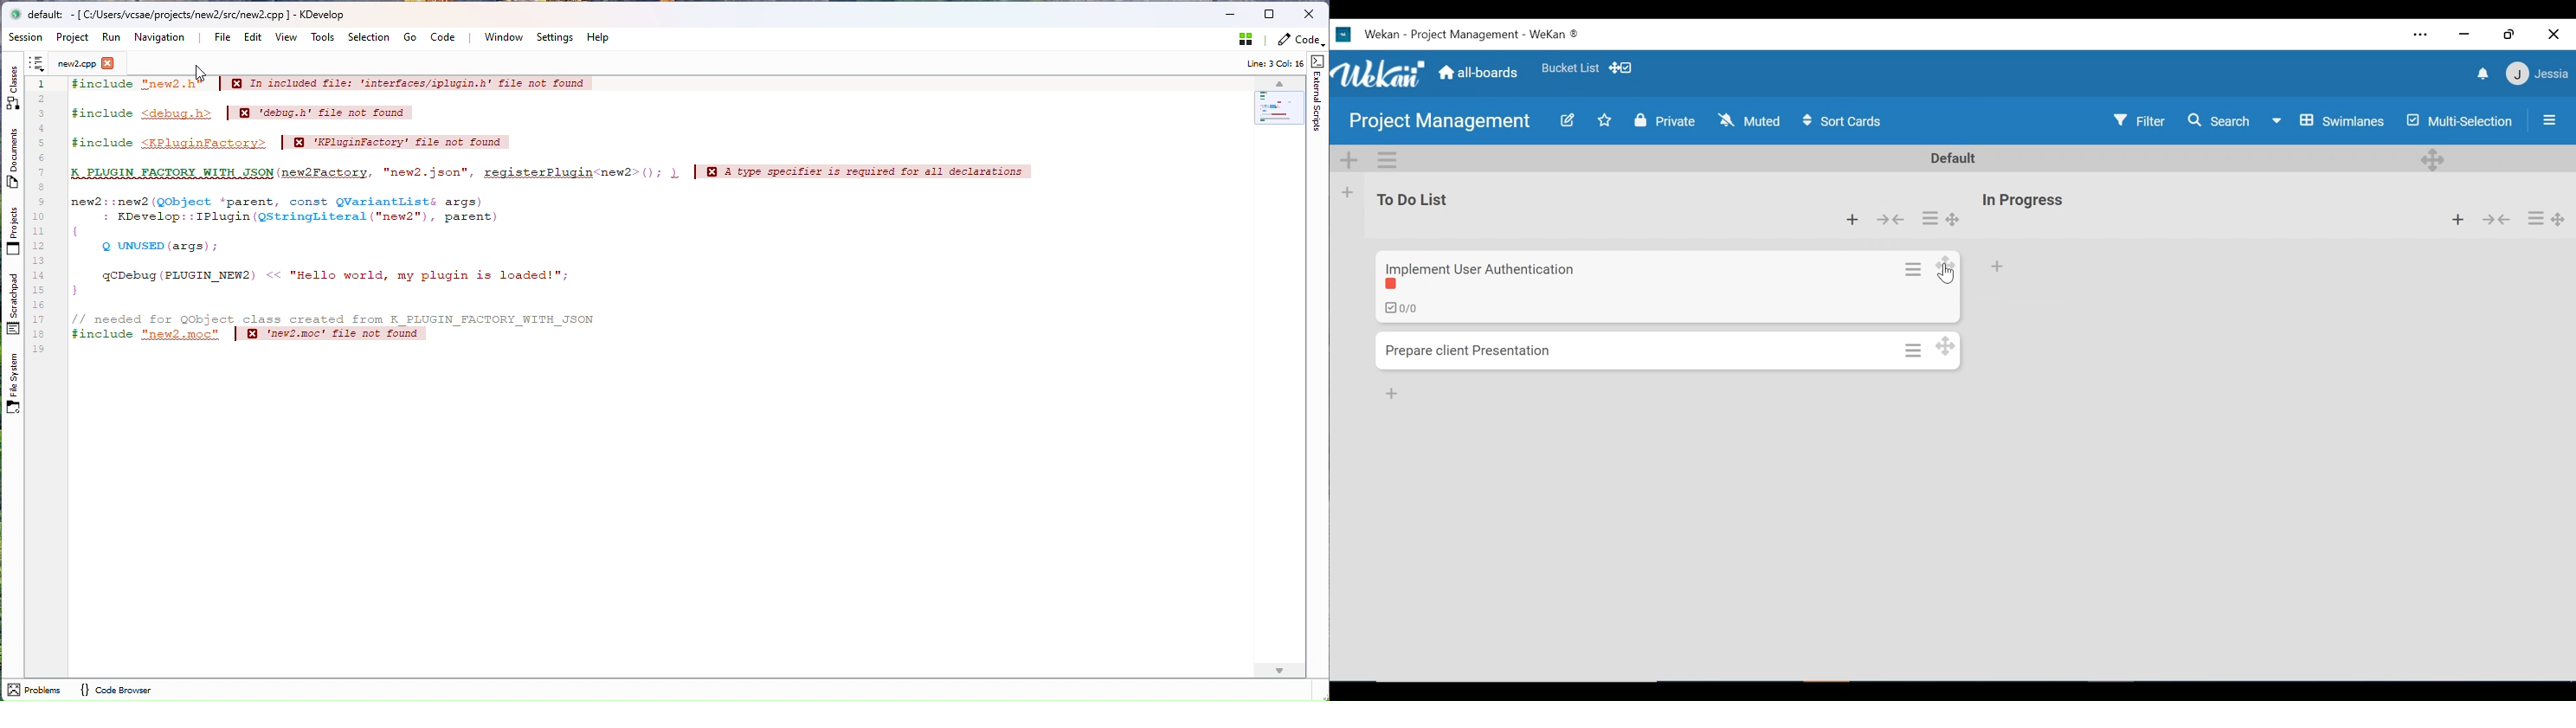 The width and height of the screenshot is (2576, 728). Describe the element at coordinates (1410, 199) in the screenshot. I see `to do list` at that location.